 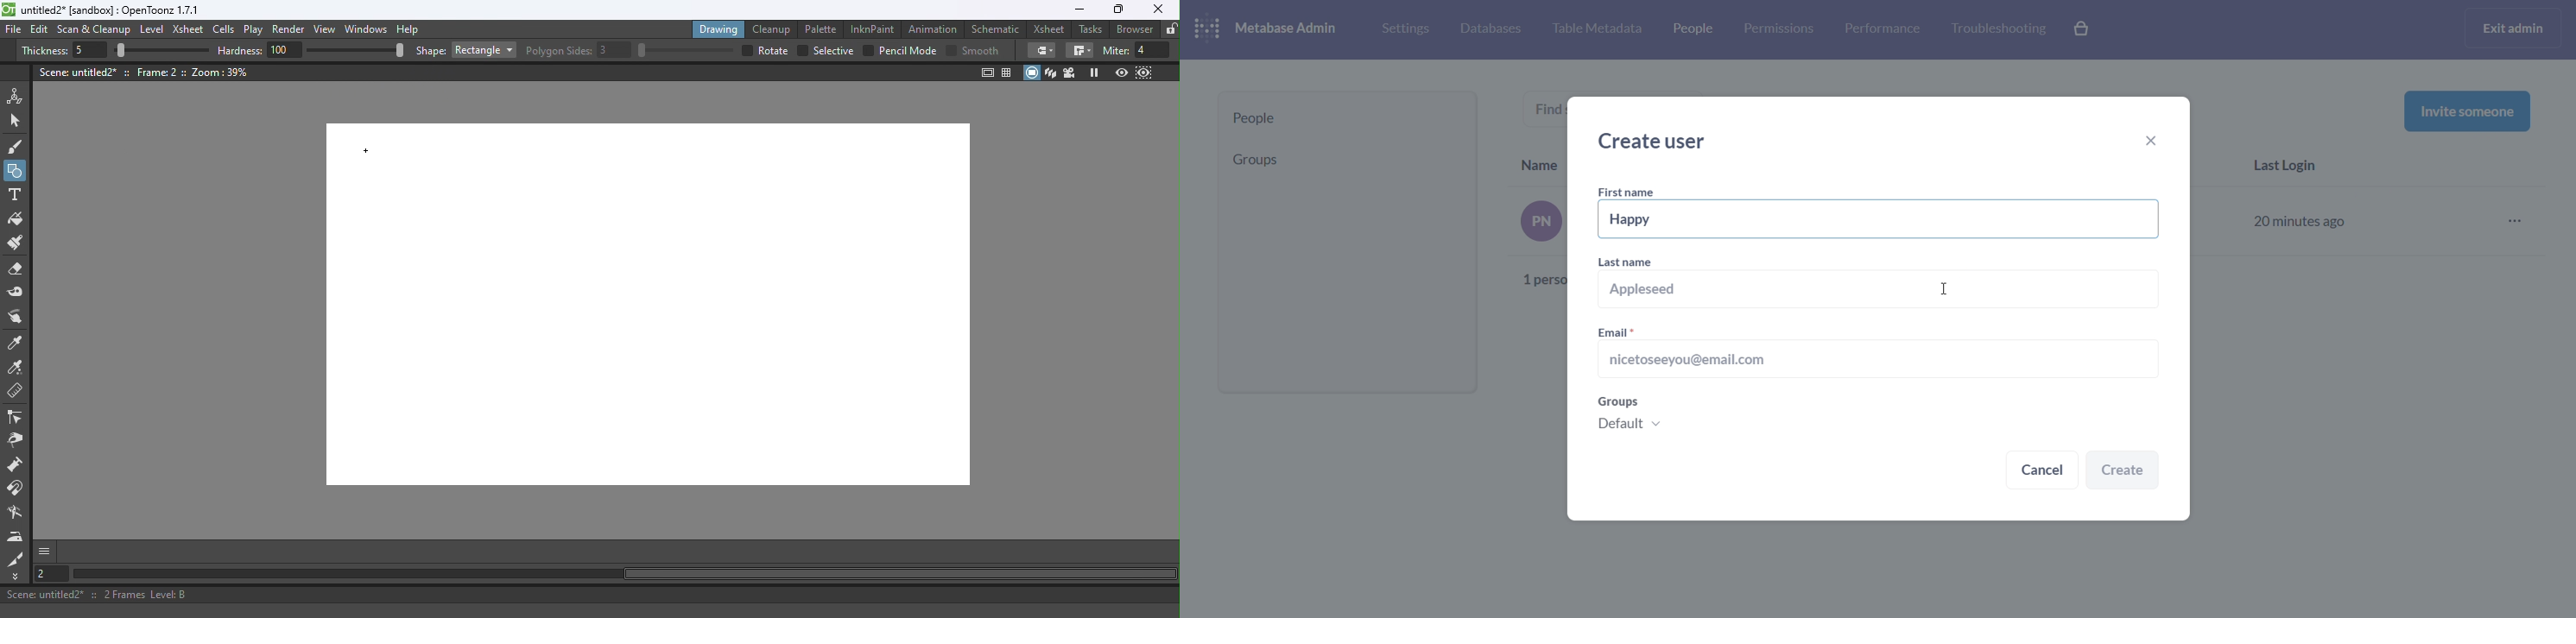 I want to click on groups, so click(x=1342, y=159).